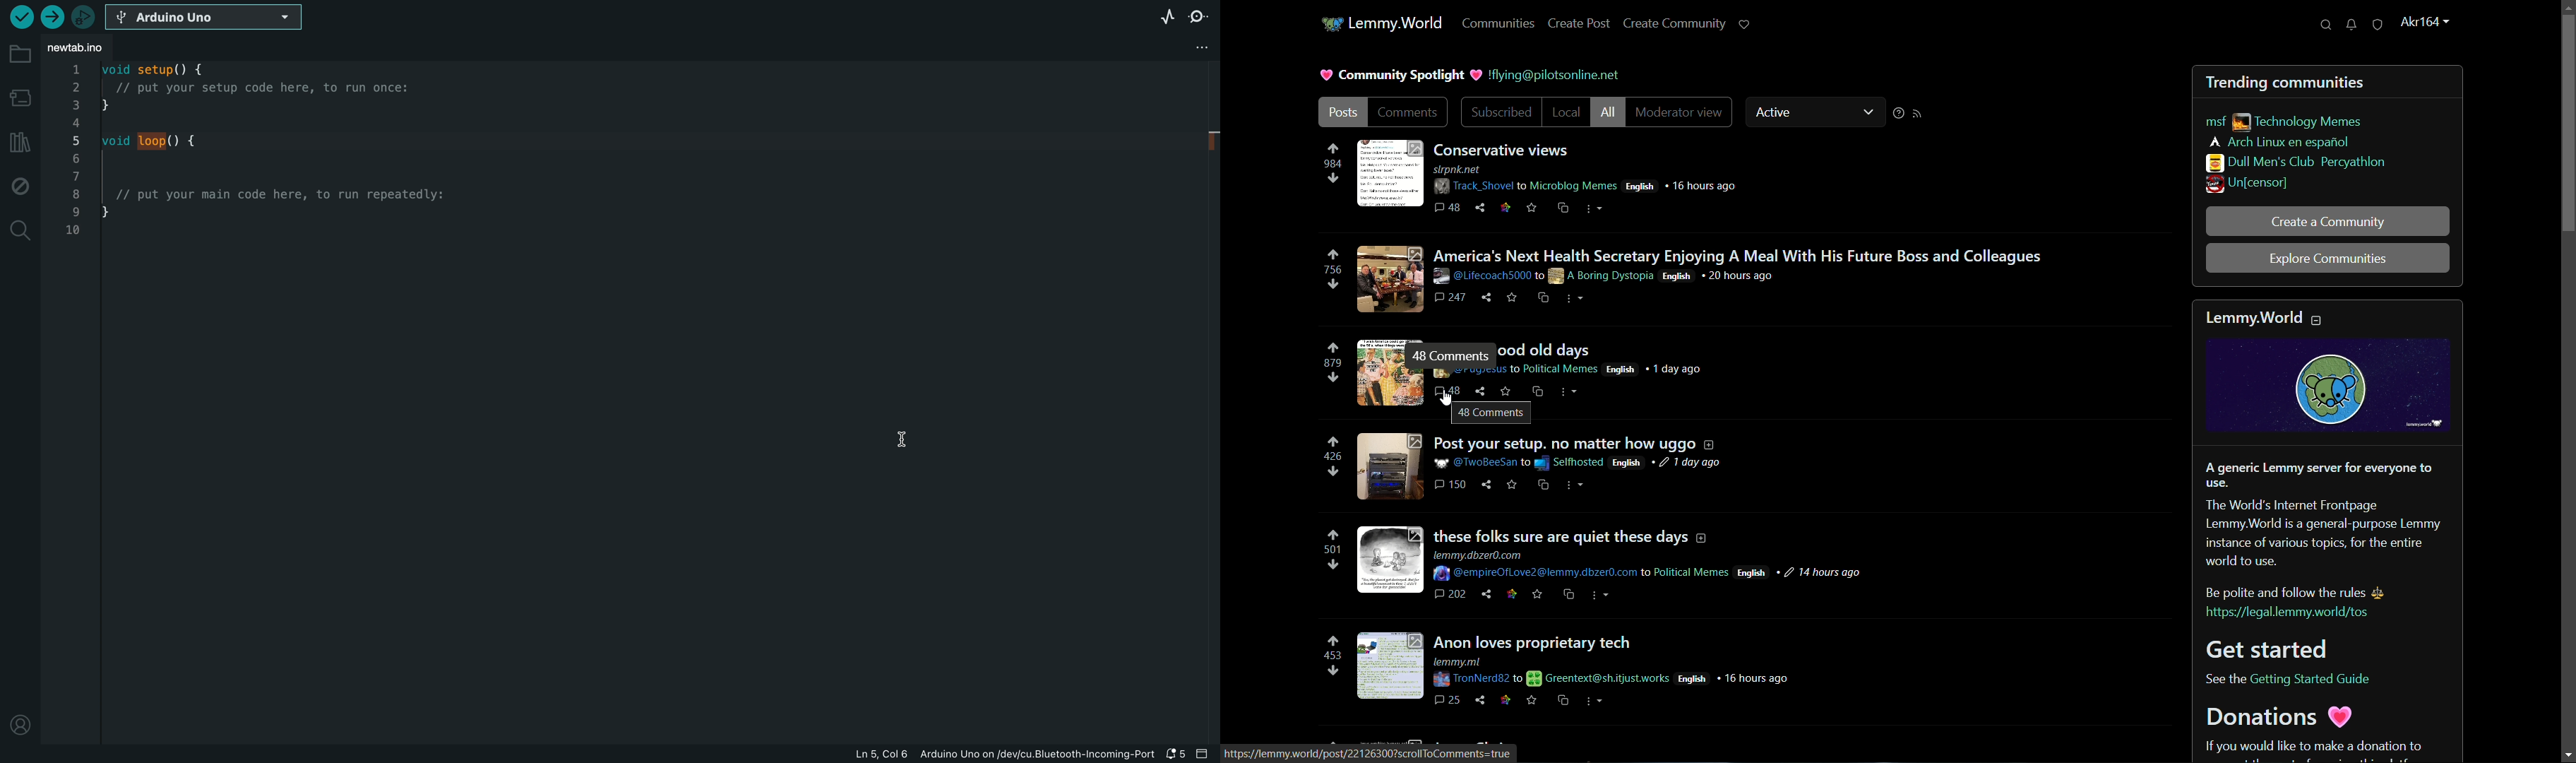 The width and height of the screenshot is (2576, 784). I want to click on post-2, so click(1700, 278).